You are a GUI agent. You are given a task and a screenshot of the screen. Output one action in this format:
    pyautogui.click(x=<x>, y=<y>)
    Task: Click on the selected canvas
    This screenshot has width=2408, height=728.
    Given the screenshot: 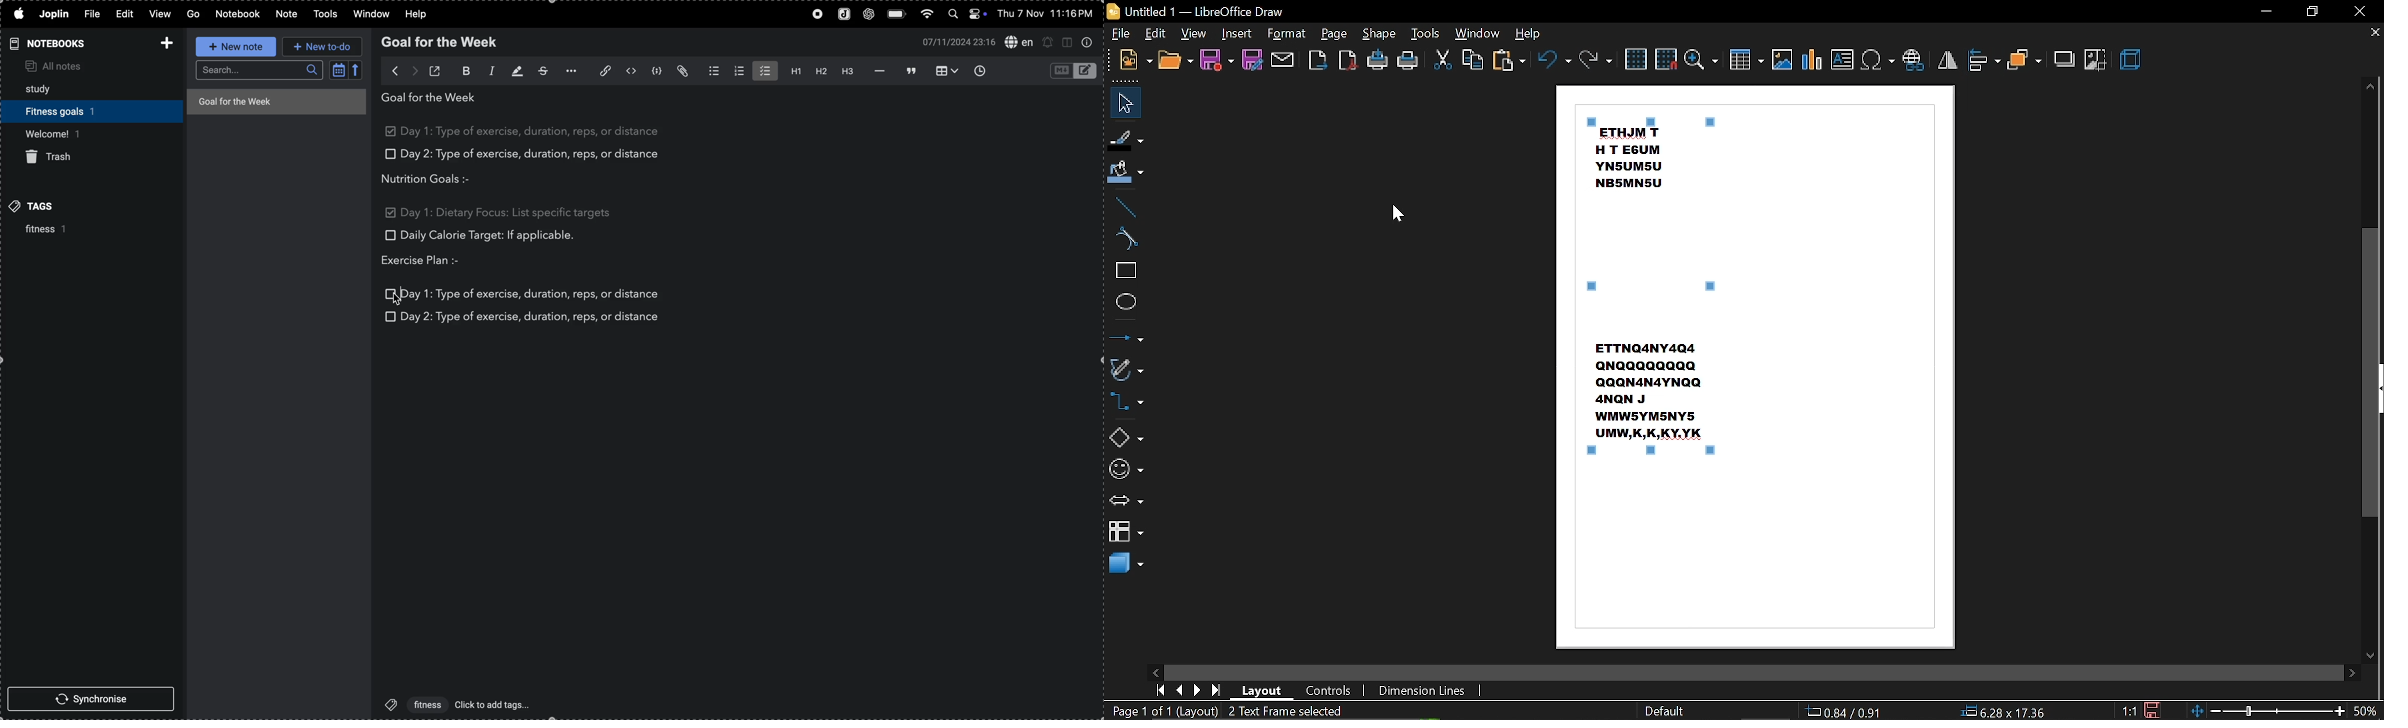 What is the action you would take?
    pyautogui.click(x=1726, y=291)
    